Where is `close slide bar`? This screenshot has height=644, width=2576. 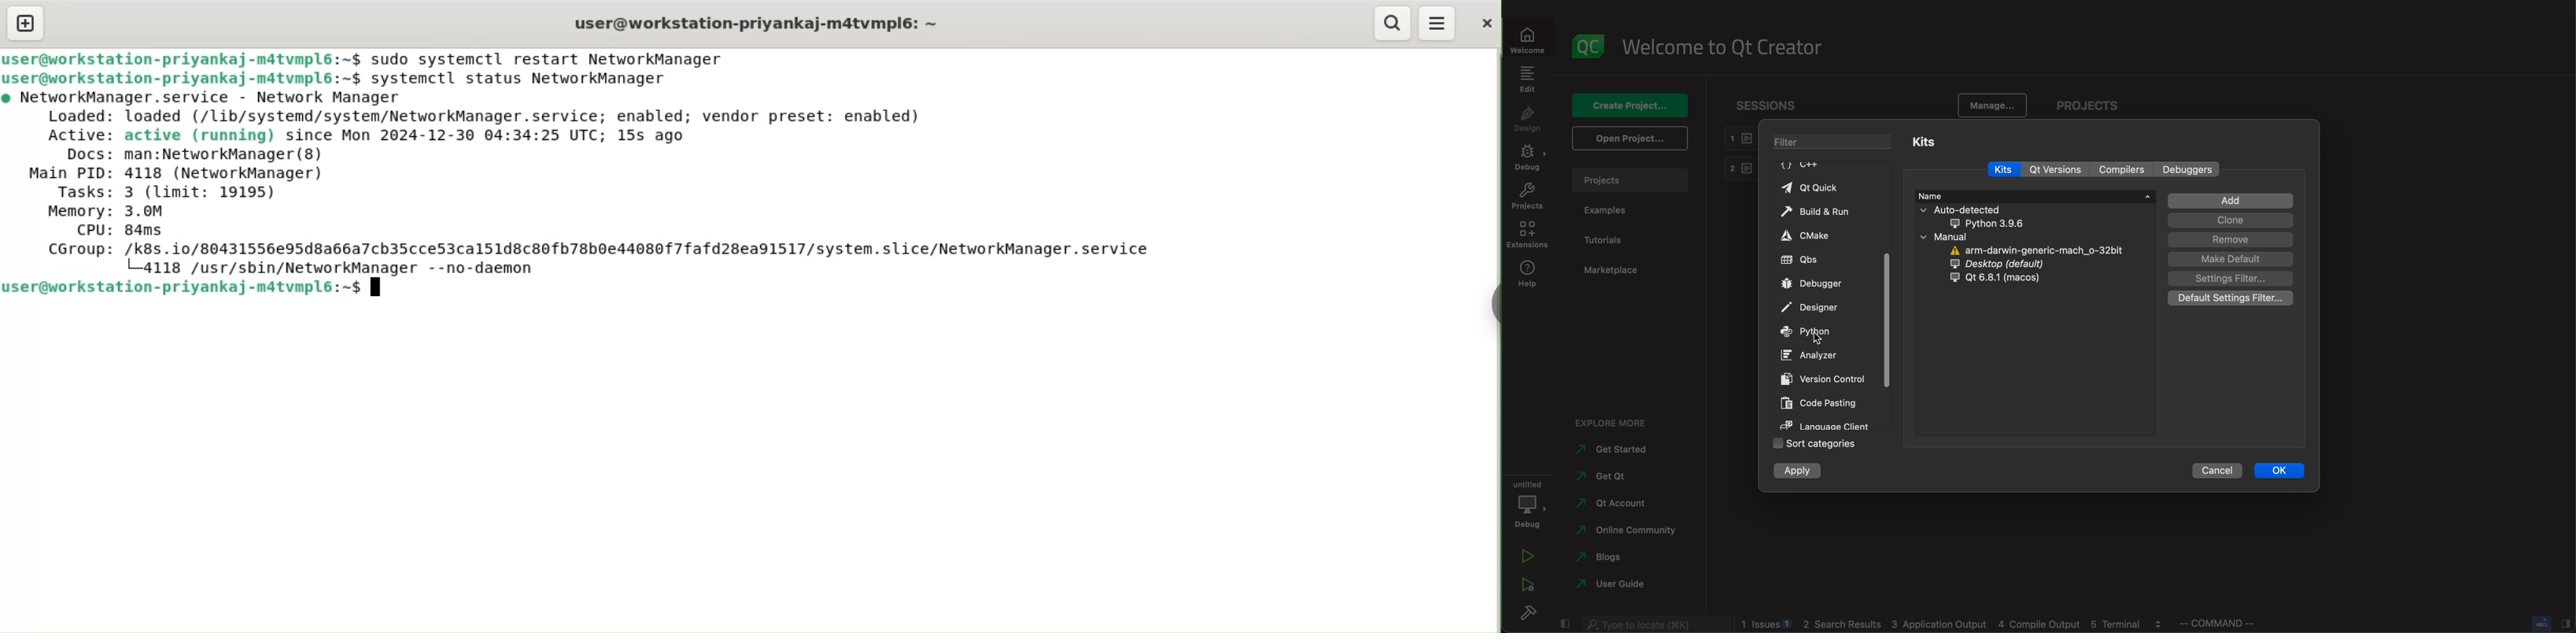
close slide bar is located at coordinates (1564, 623).